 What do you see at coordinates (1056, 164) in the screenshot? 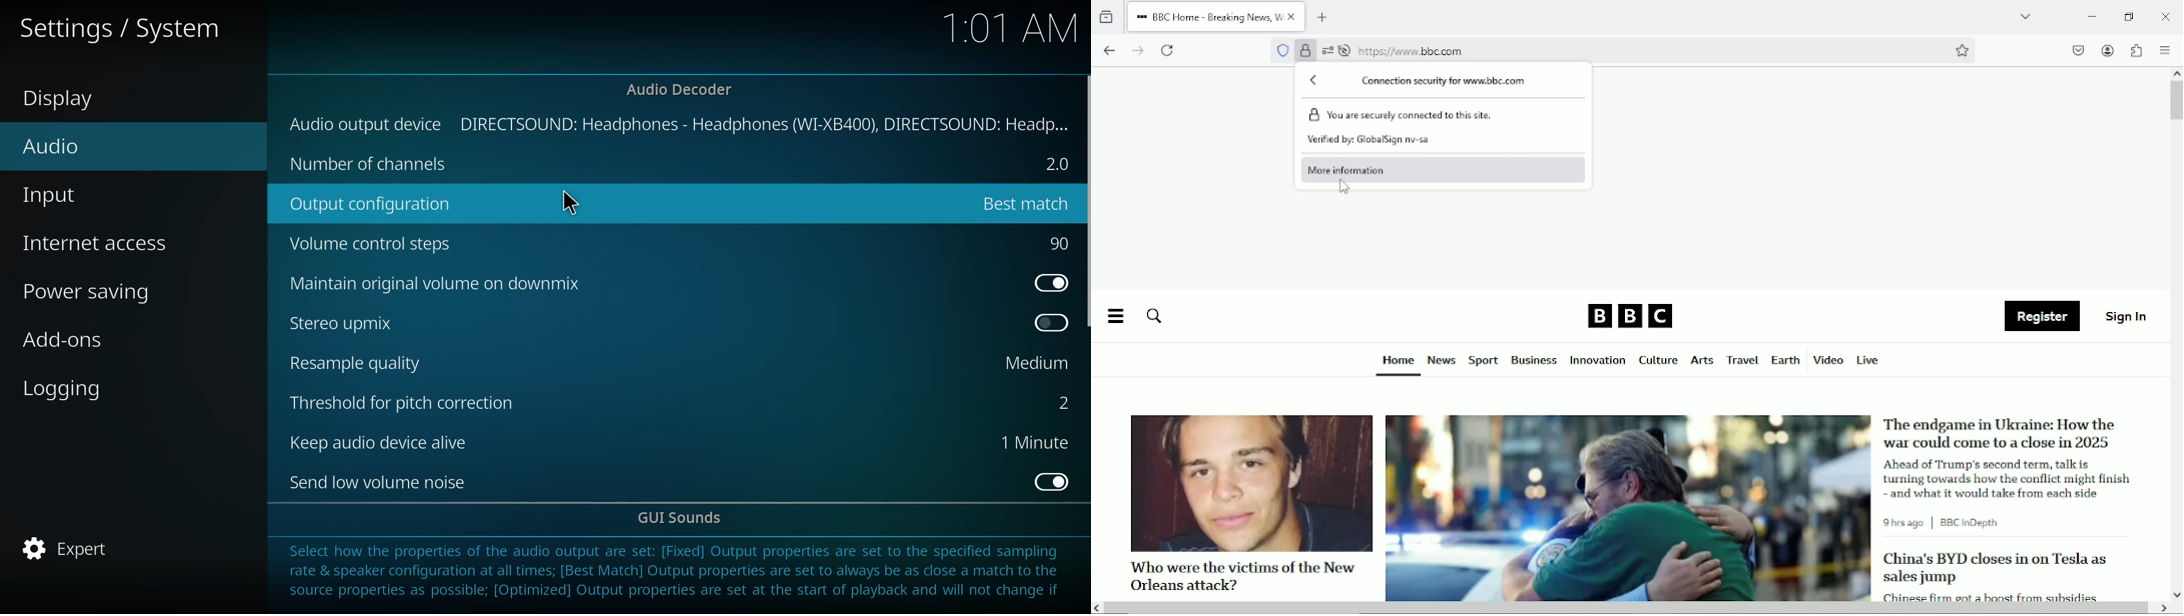
I see `2` at bounding box center [1056, 164].